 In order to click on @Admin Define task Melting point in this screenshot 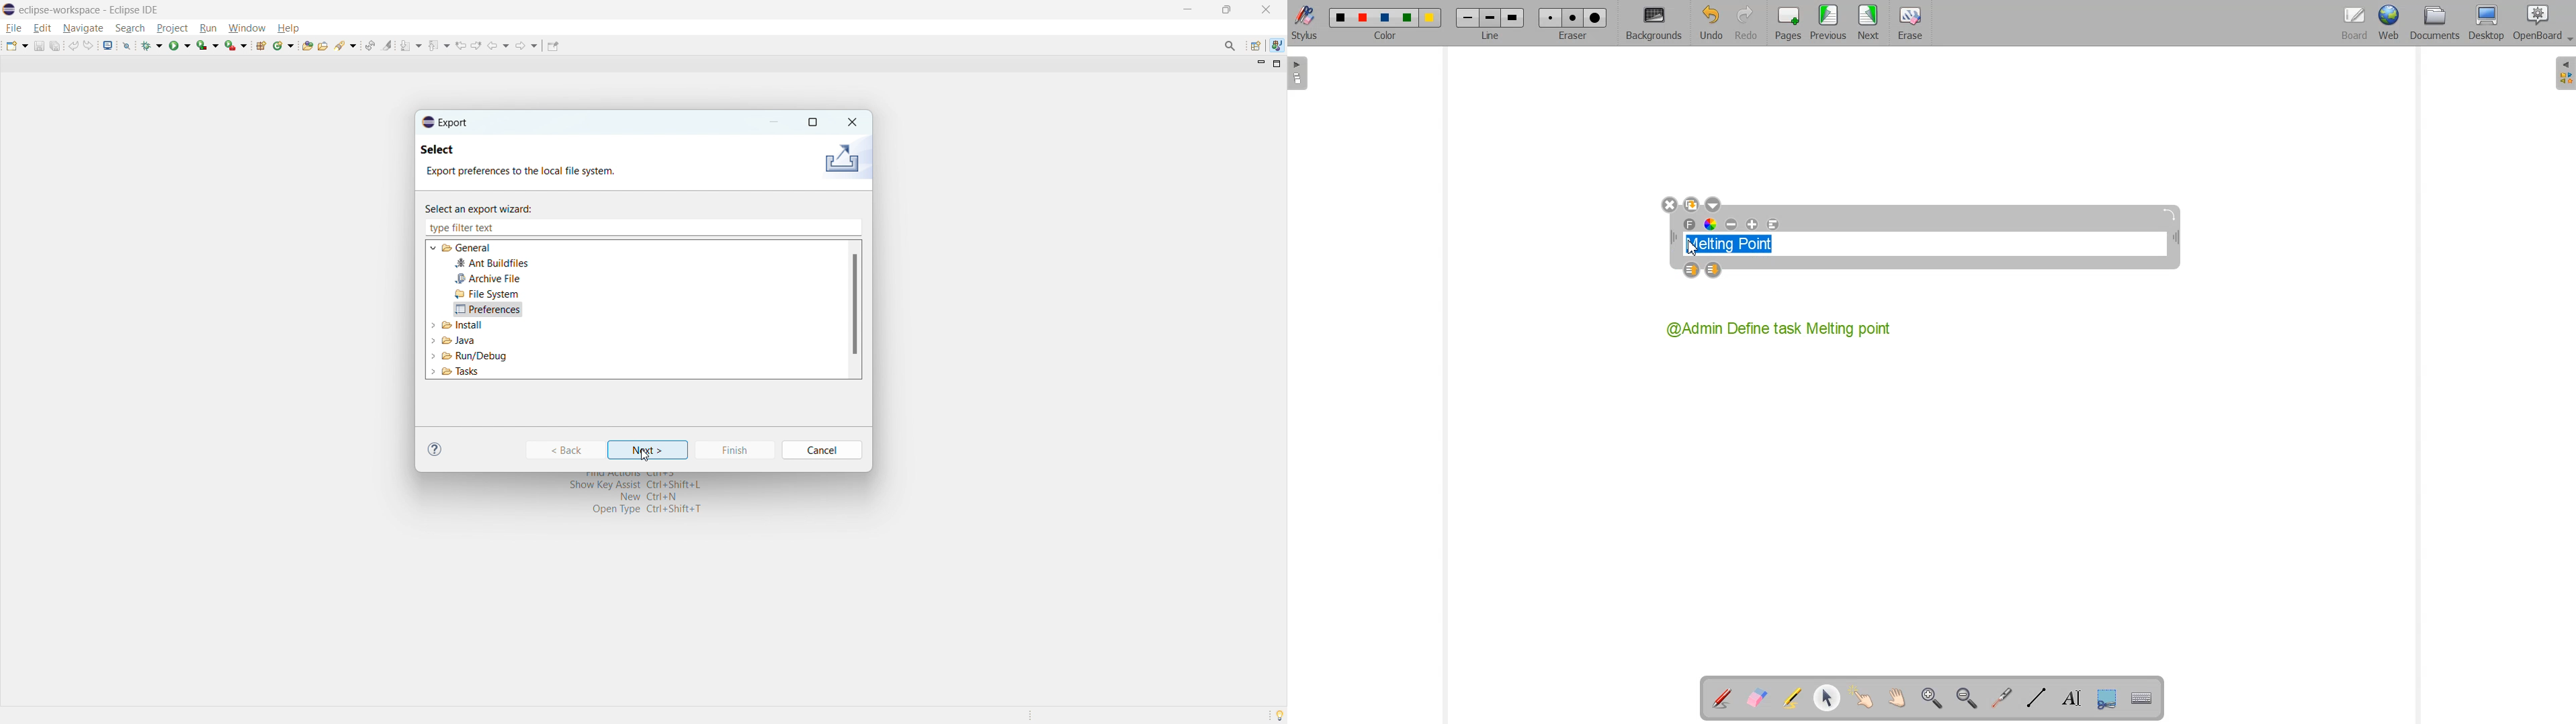, I will do `click(1780, 328)`.